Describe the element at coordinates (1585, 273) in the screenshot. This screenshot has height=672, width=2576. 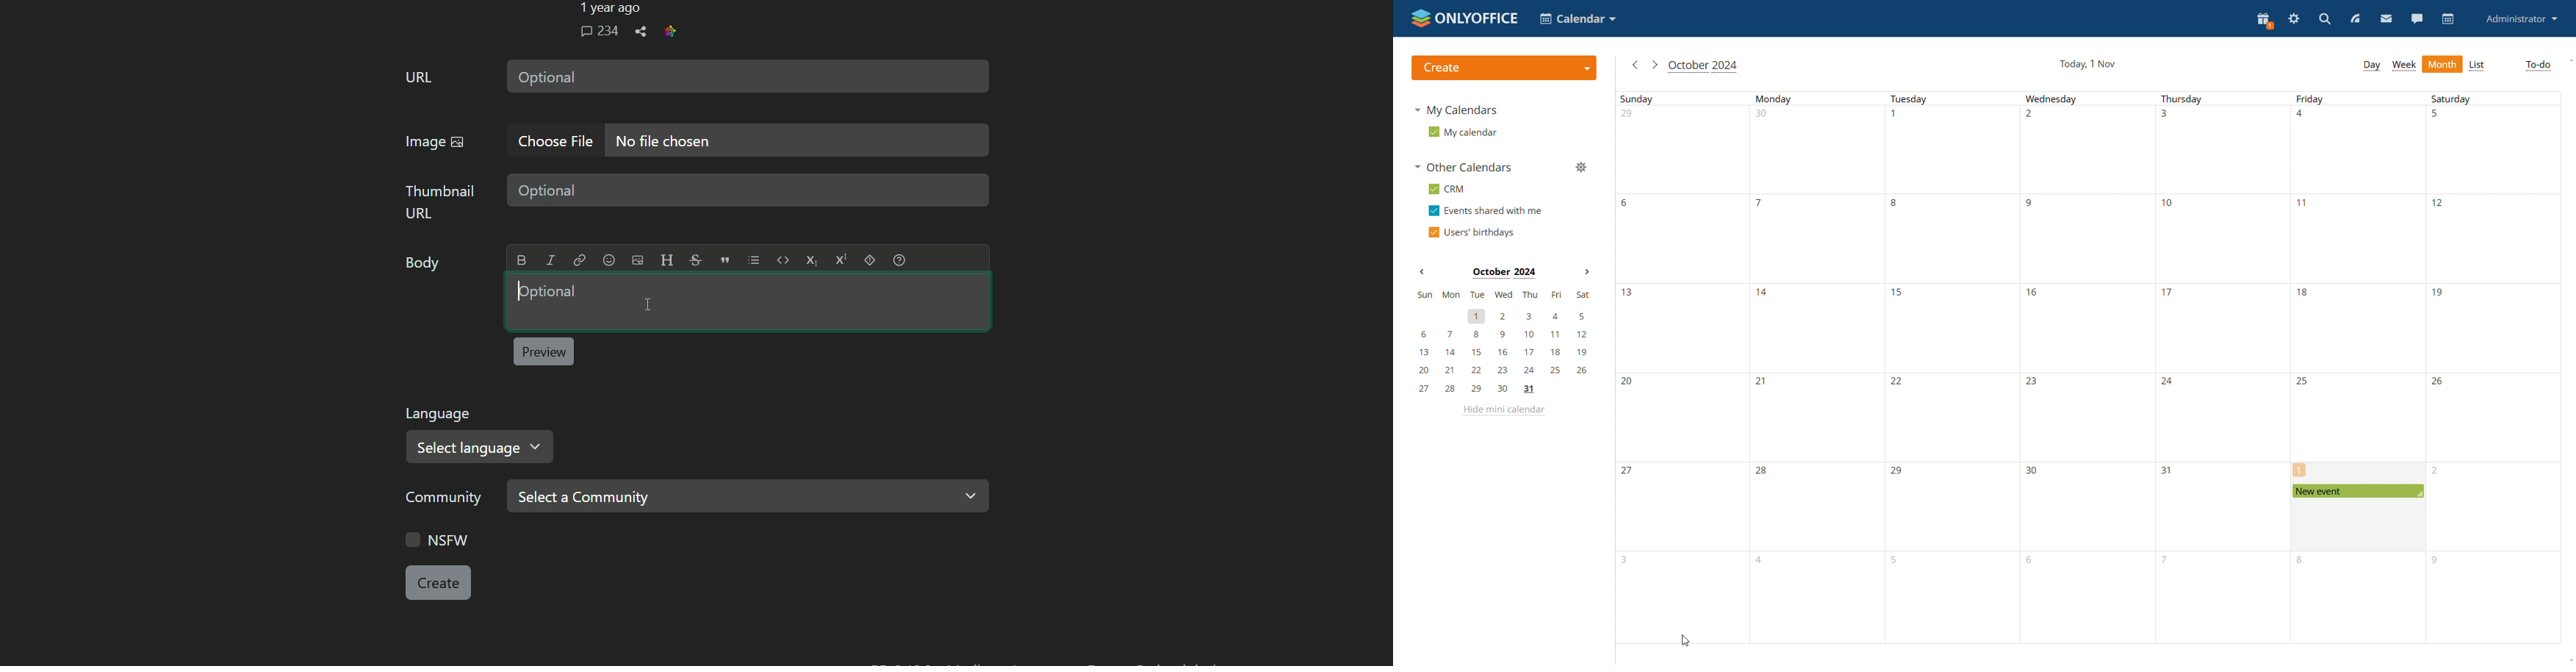
I see `Next month` at that location.